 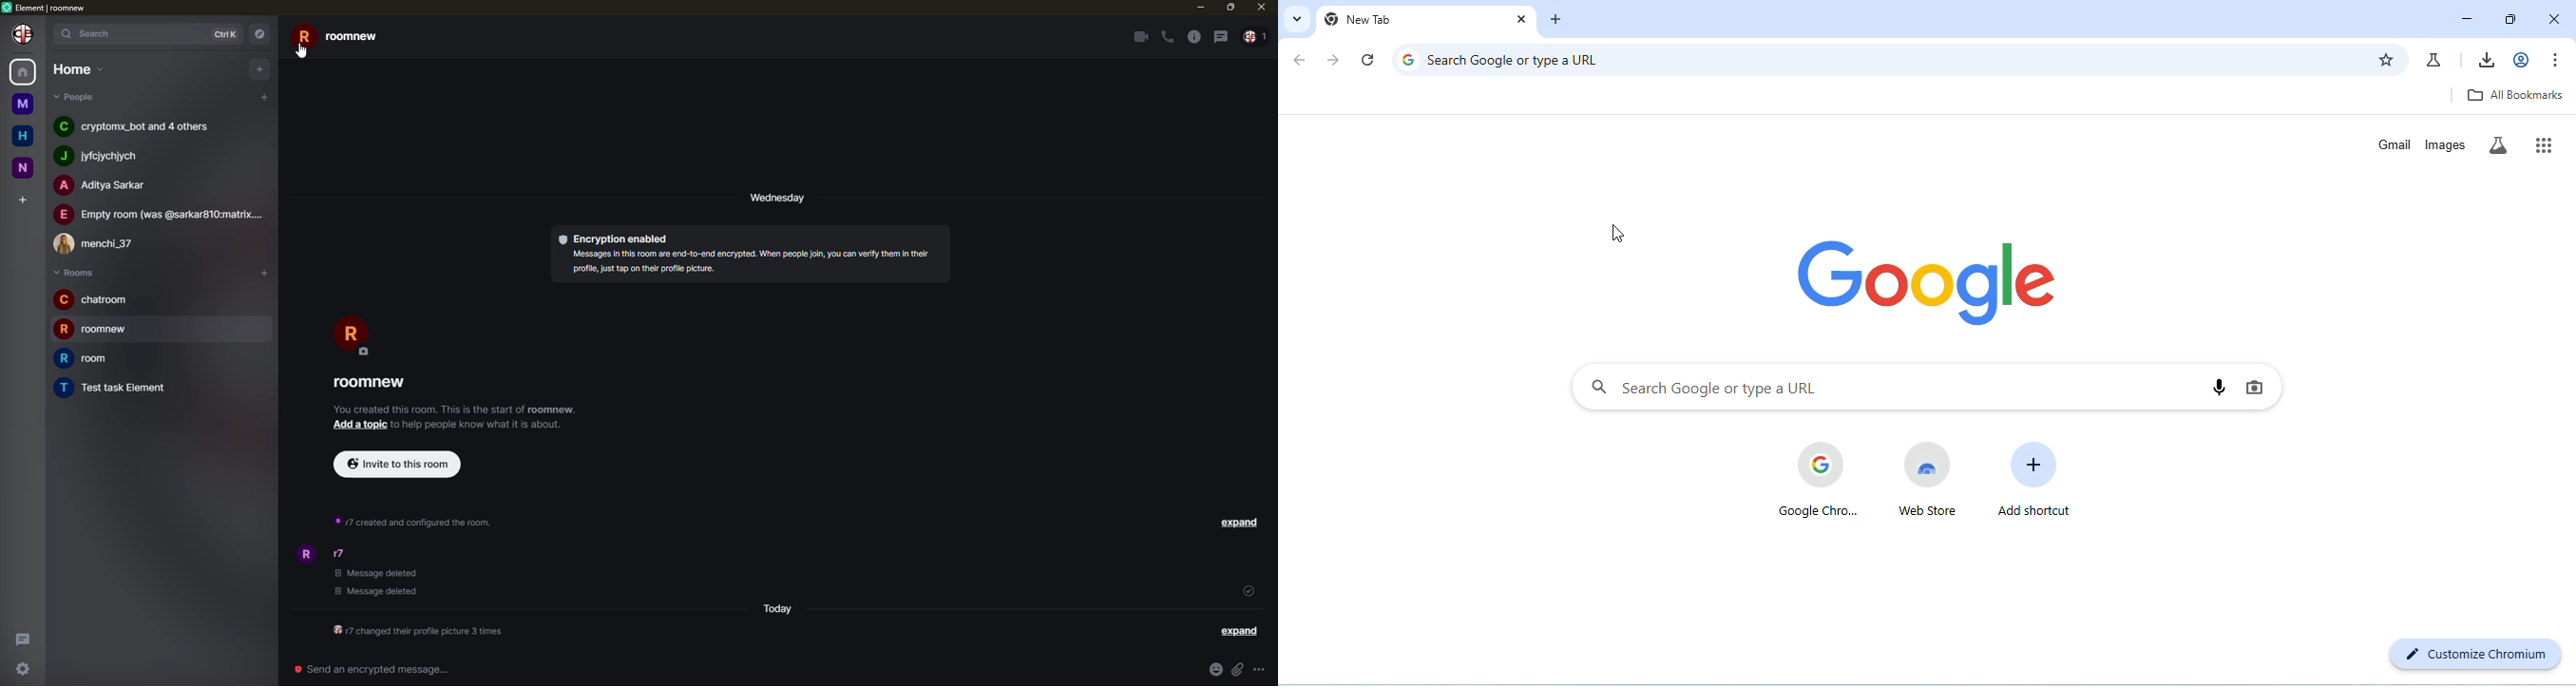 What do you see at coordinates (258, 69) in the screenshot?
I see `add` at bounding box center [258, 69].